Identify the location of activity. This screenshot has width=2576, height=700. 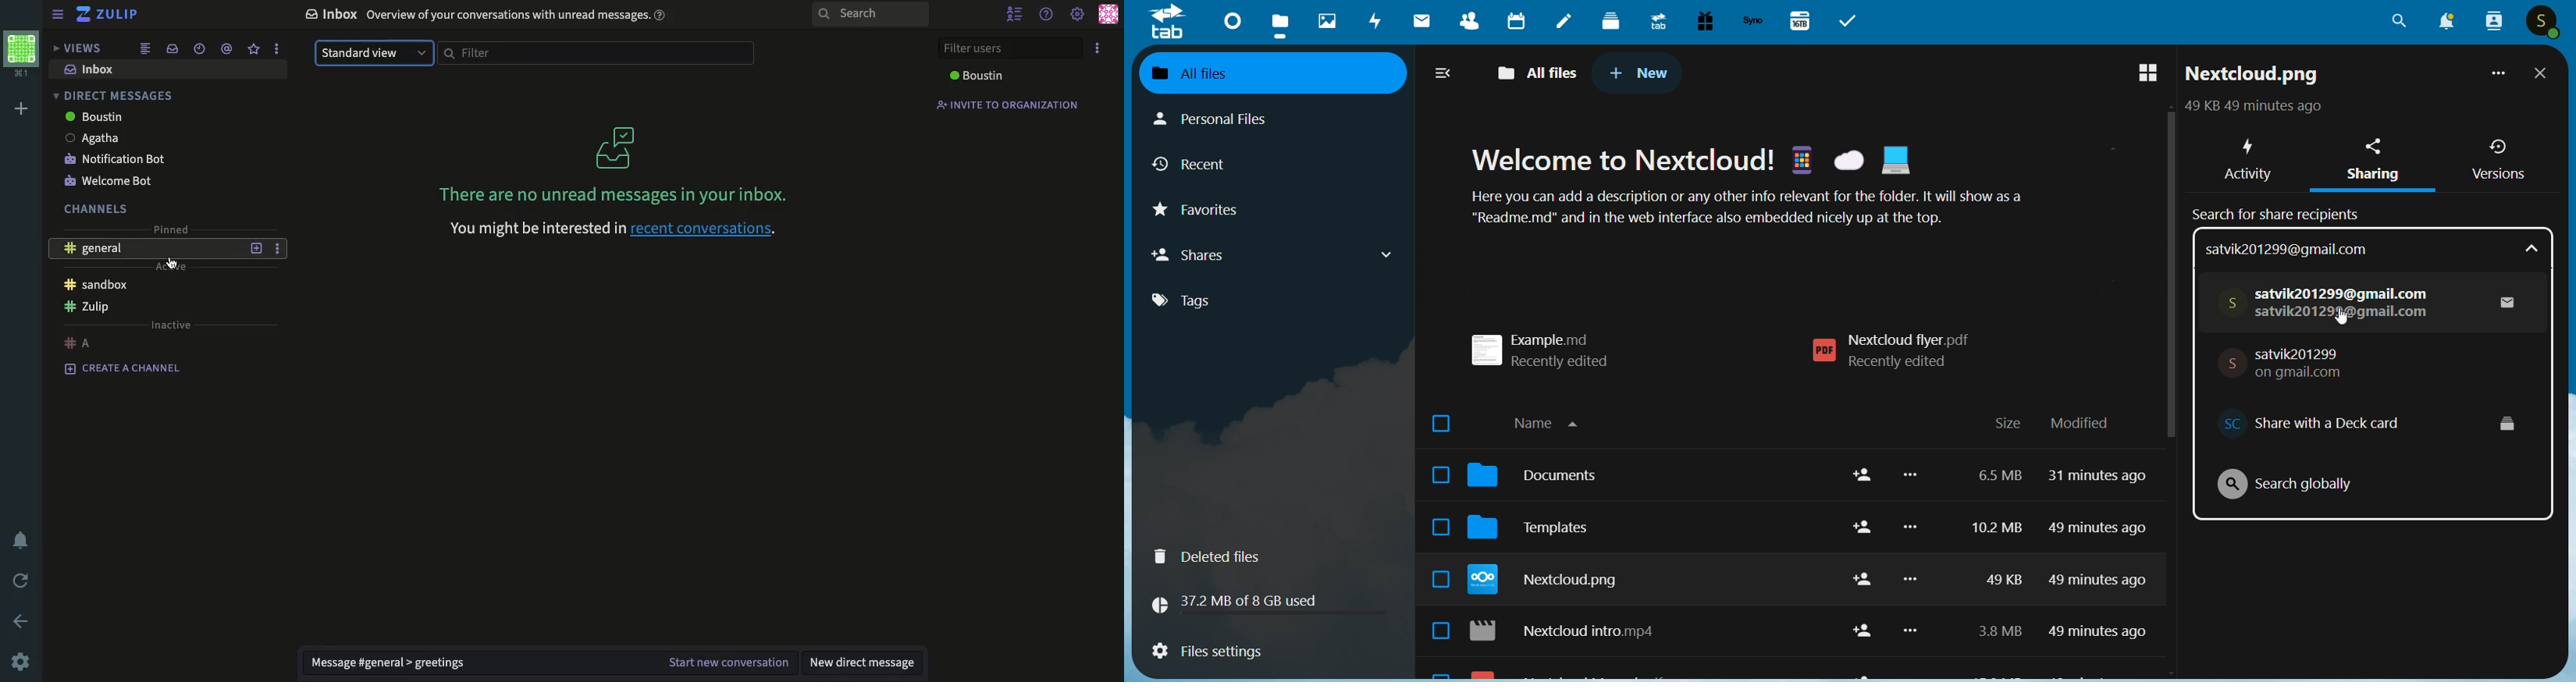
(2246, 156).